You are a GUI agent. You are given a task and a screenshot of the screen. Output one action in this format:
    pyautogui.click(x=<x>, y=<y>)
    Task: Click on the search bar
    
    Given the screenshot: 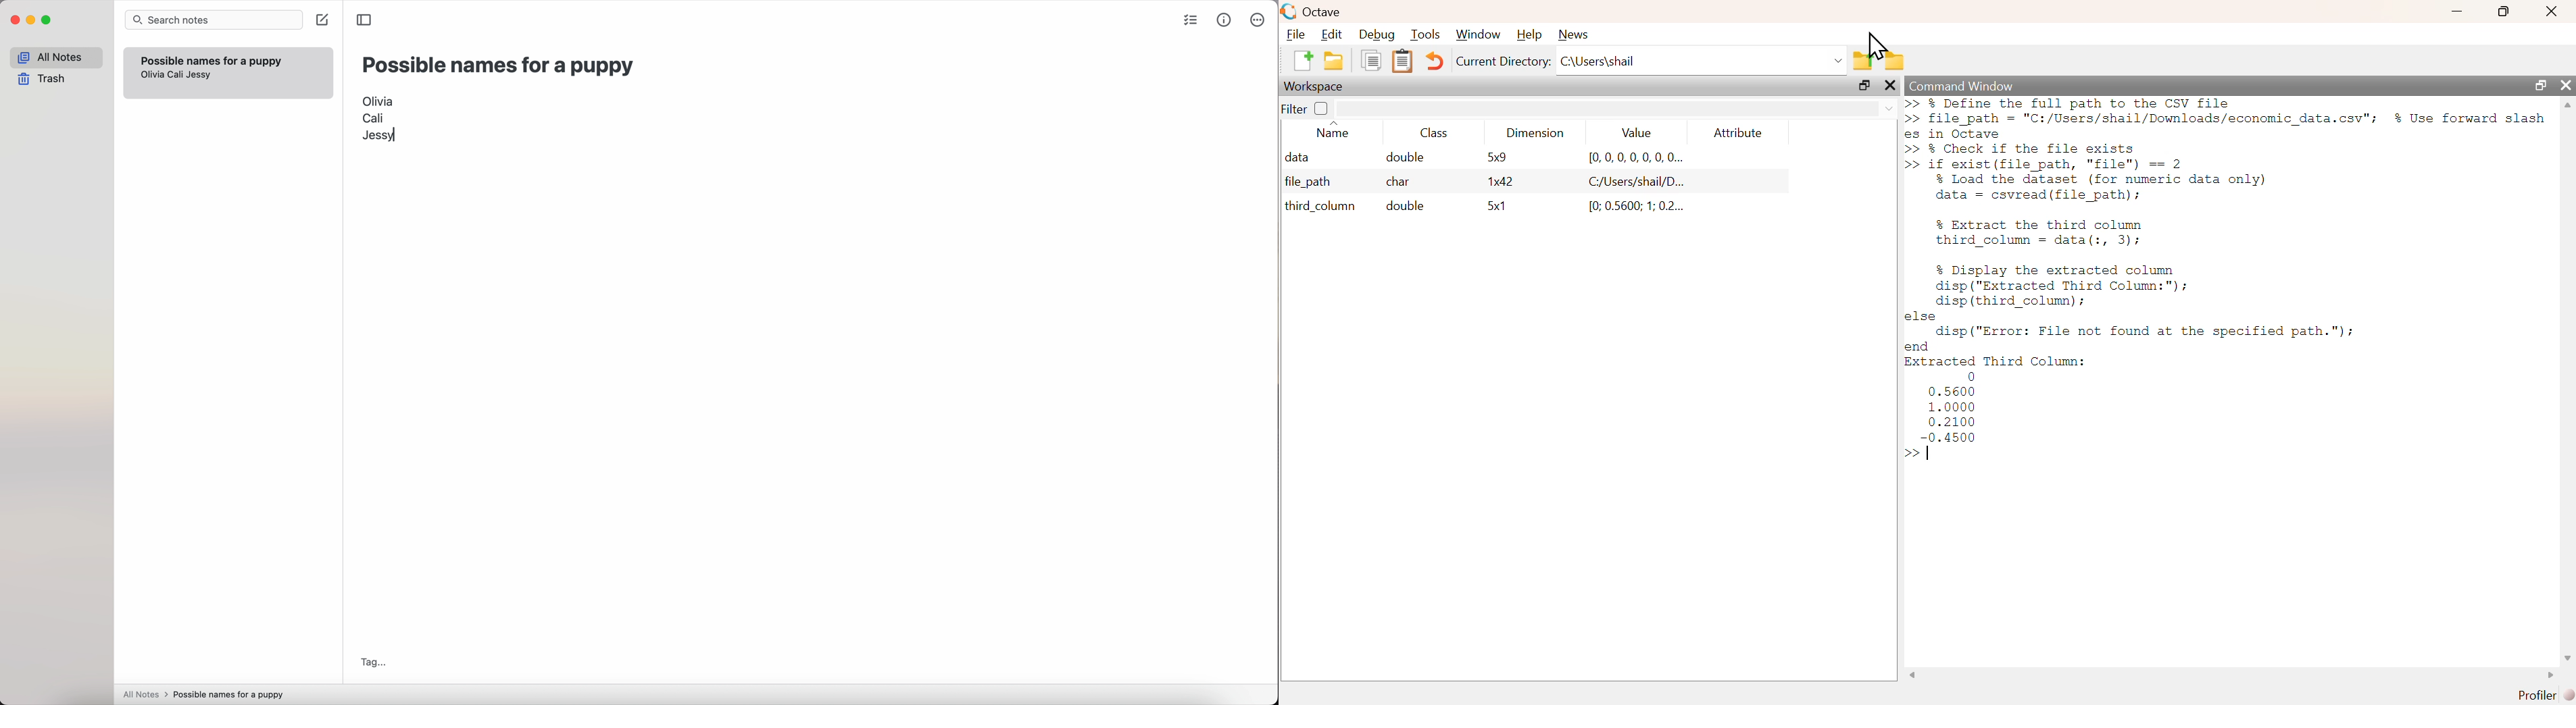 What is the action you would take?
    pyautogui.click(x=213, y=21)
    